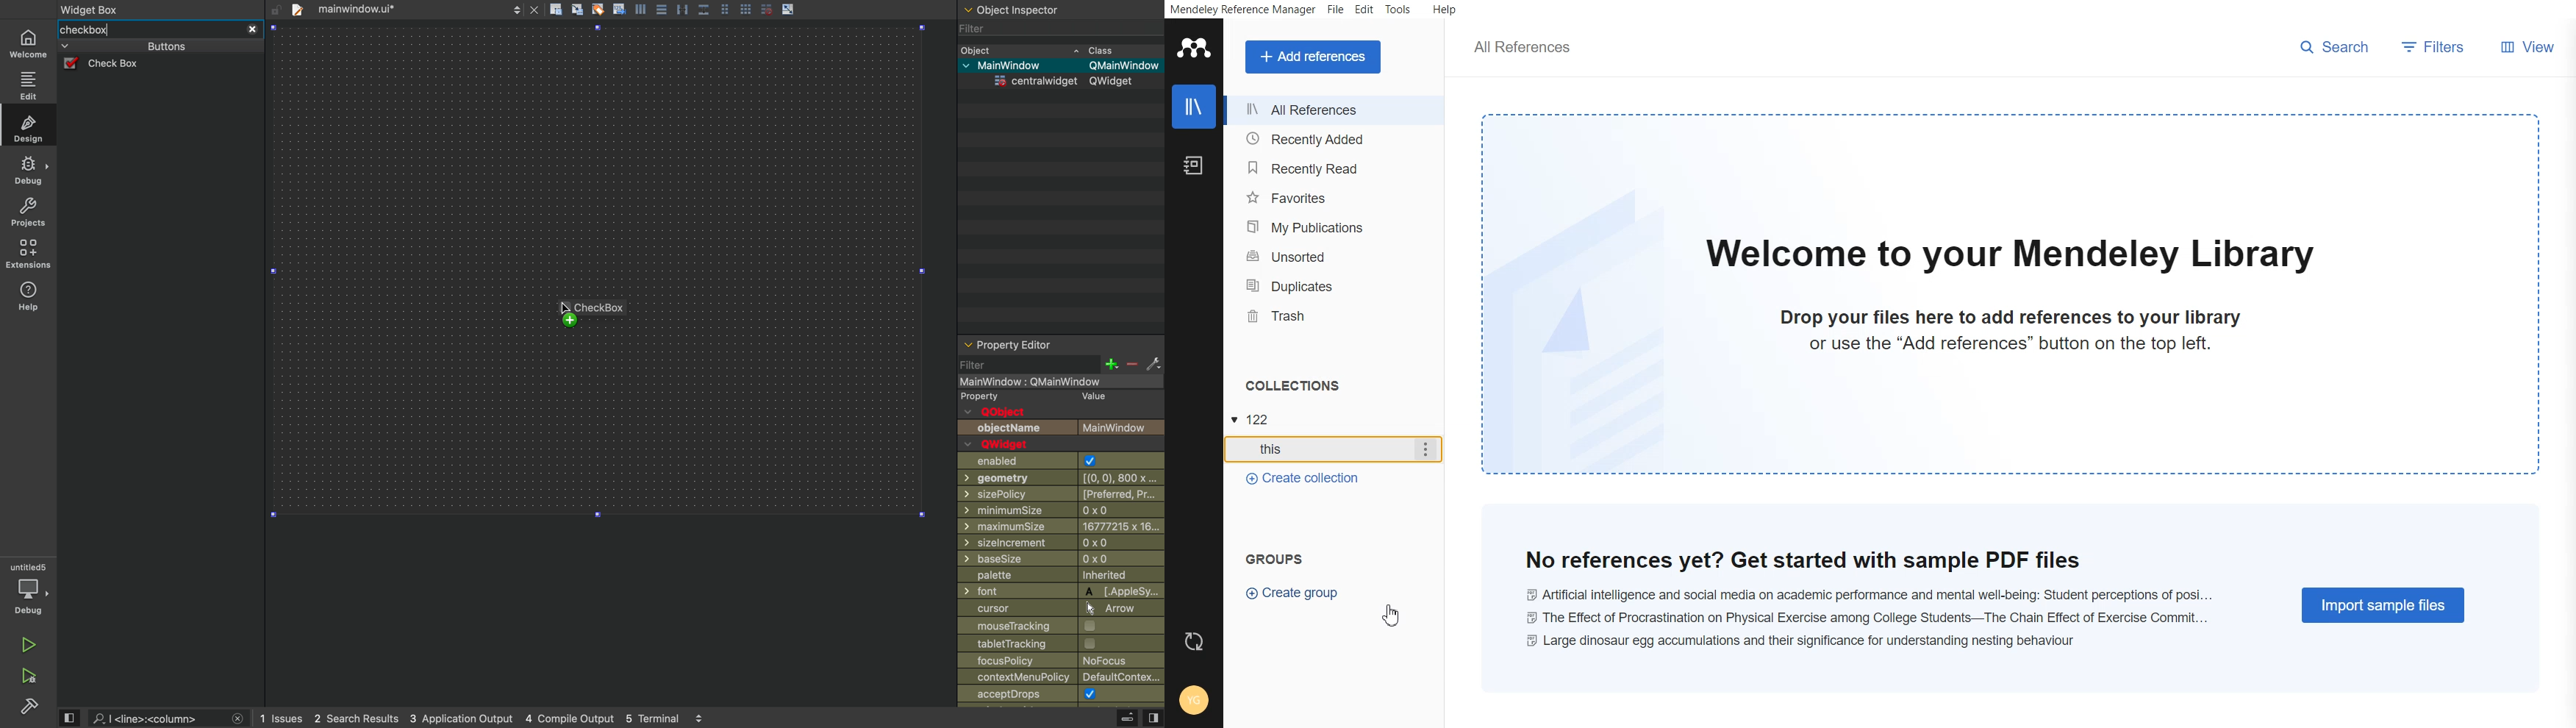 The height and width of the screenshot is (728, 2576). Describe the element at coordinates (1063, 477) in the screenshot. I see `geometry` at that location.